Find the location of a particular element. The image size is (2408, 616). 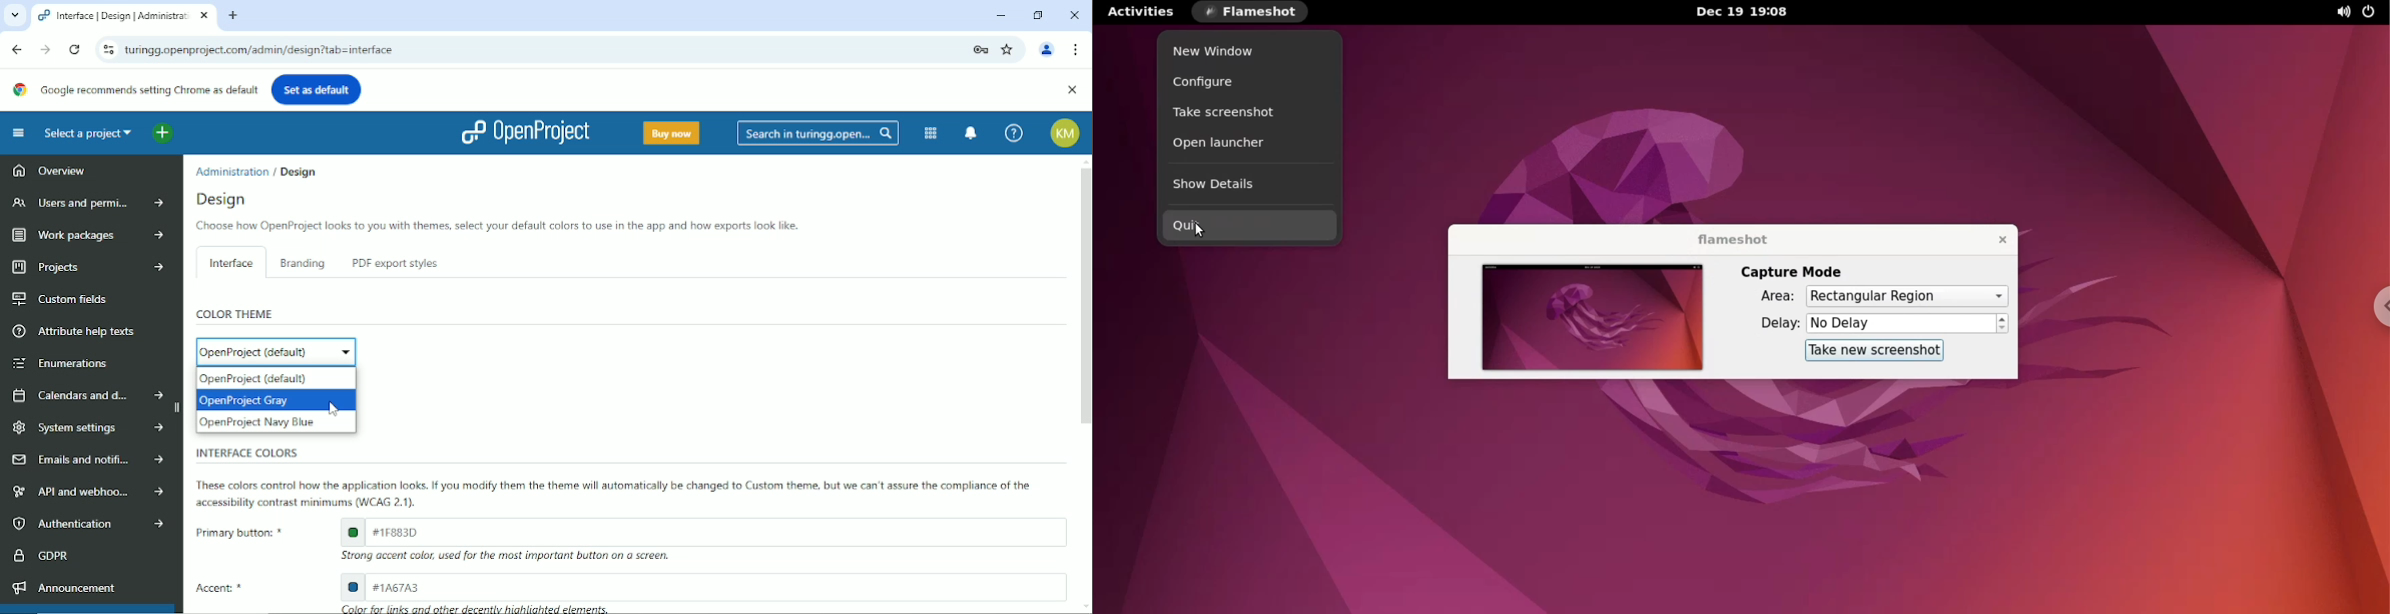

PDF export styles is located at coordinates (392, 264).